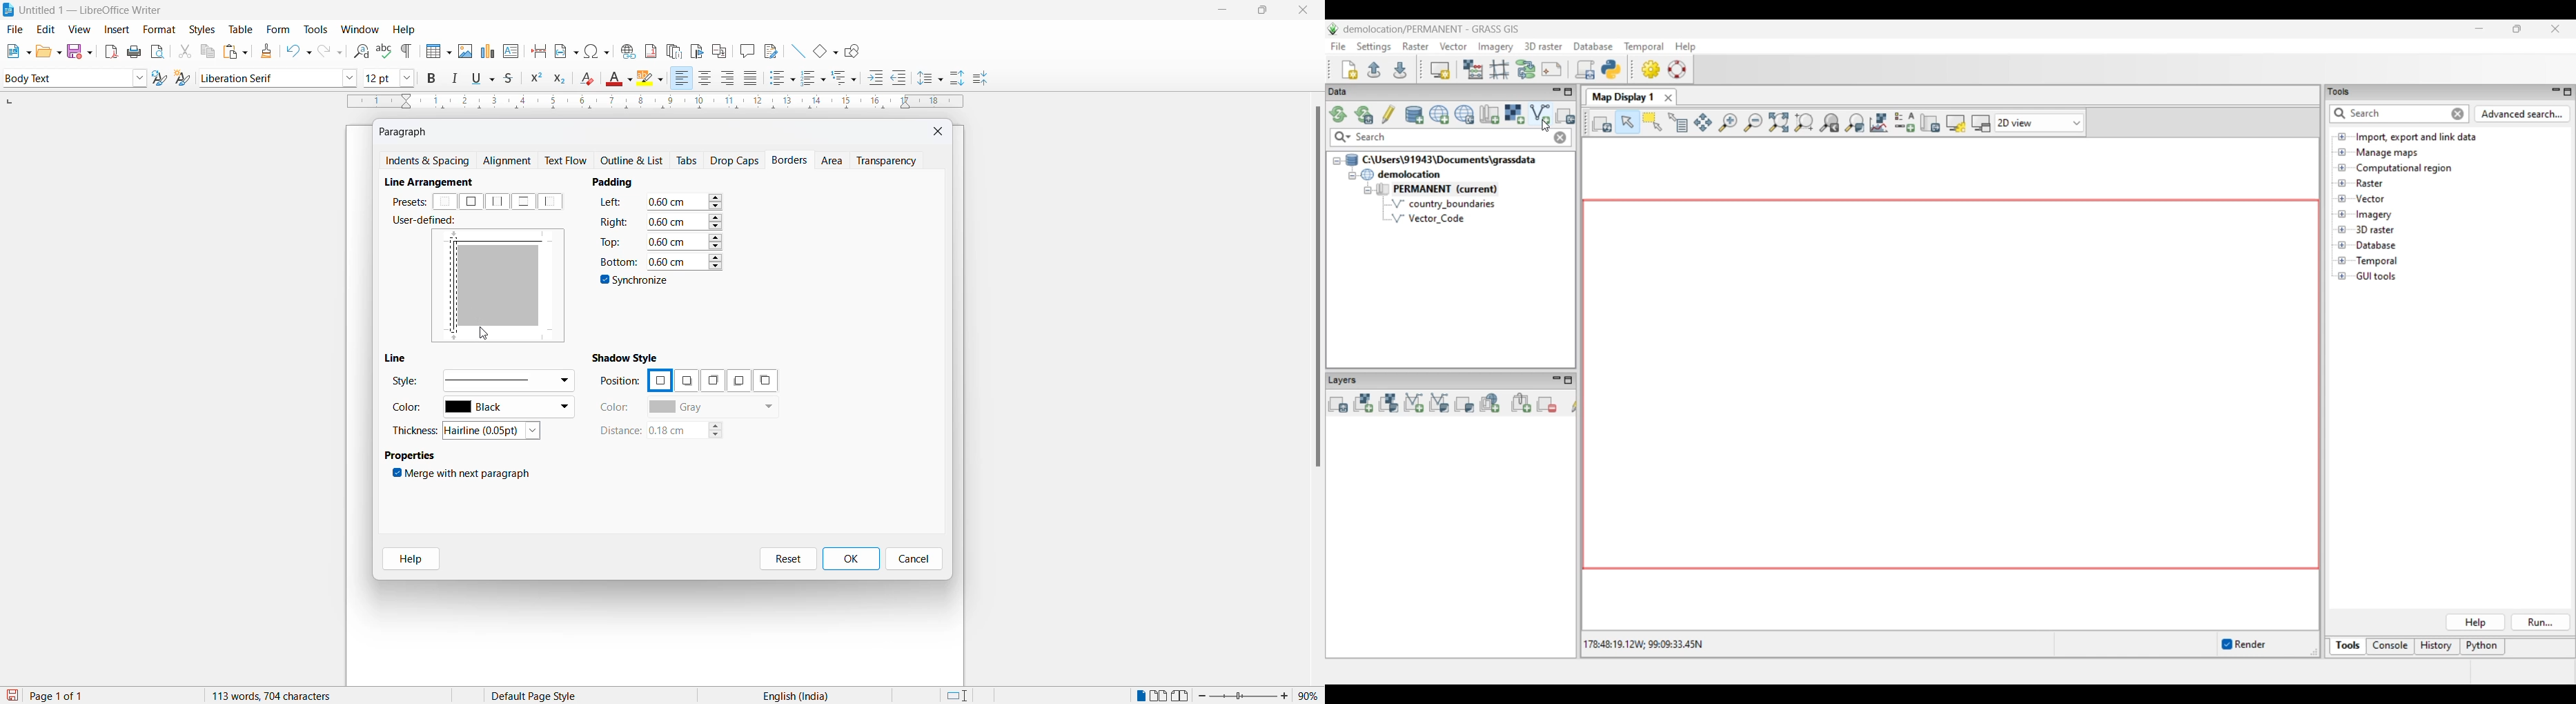 The image size is (2576, 728). I want to click on indent and spacing, so click(429, 162).